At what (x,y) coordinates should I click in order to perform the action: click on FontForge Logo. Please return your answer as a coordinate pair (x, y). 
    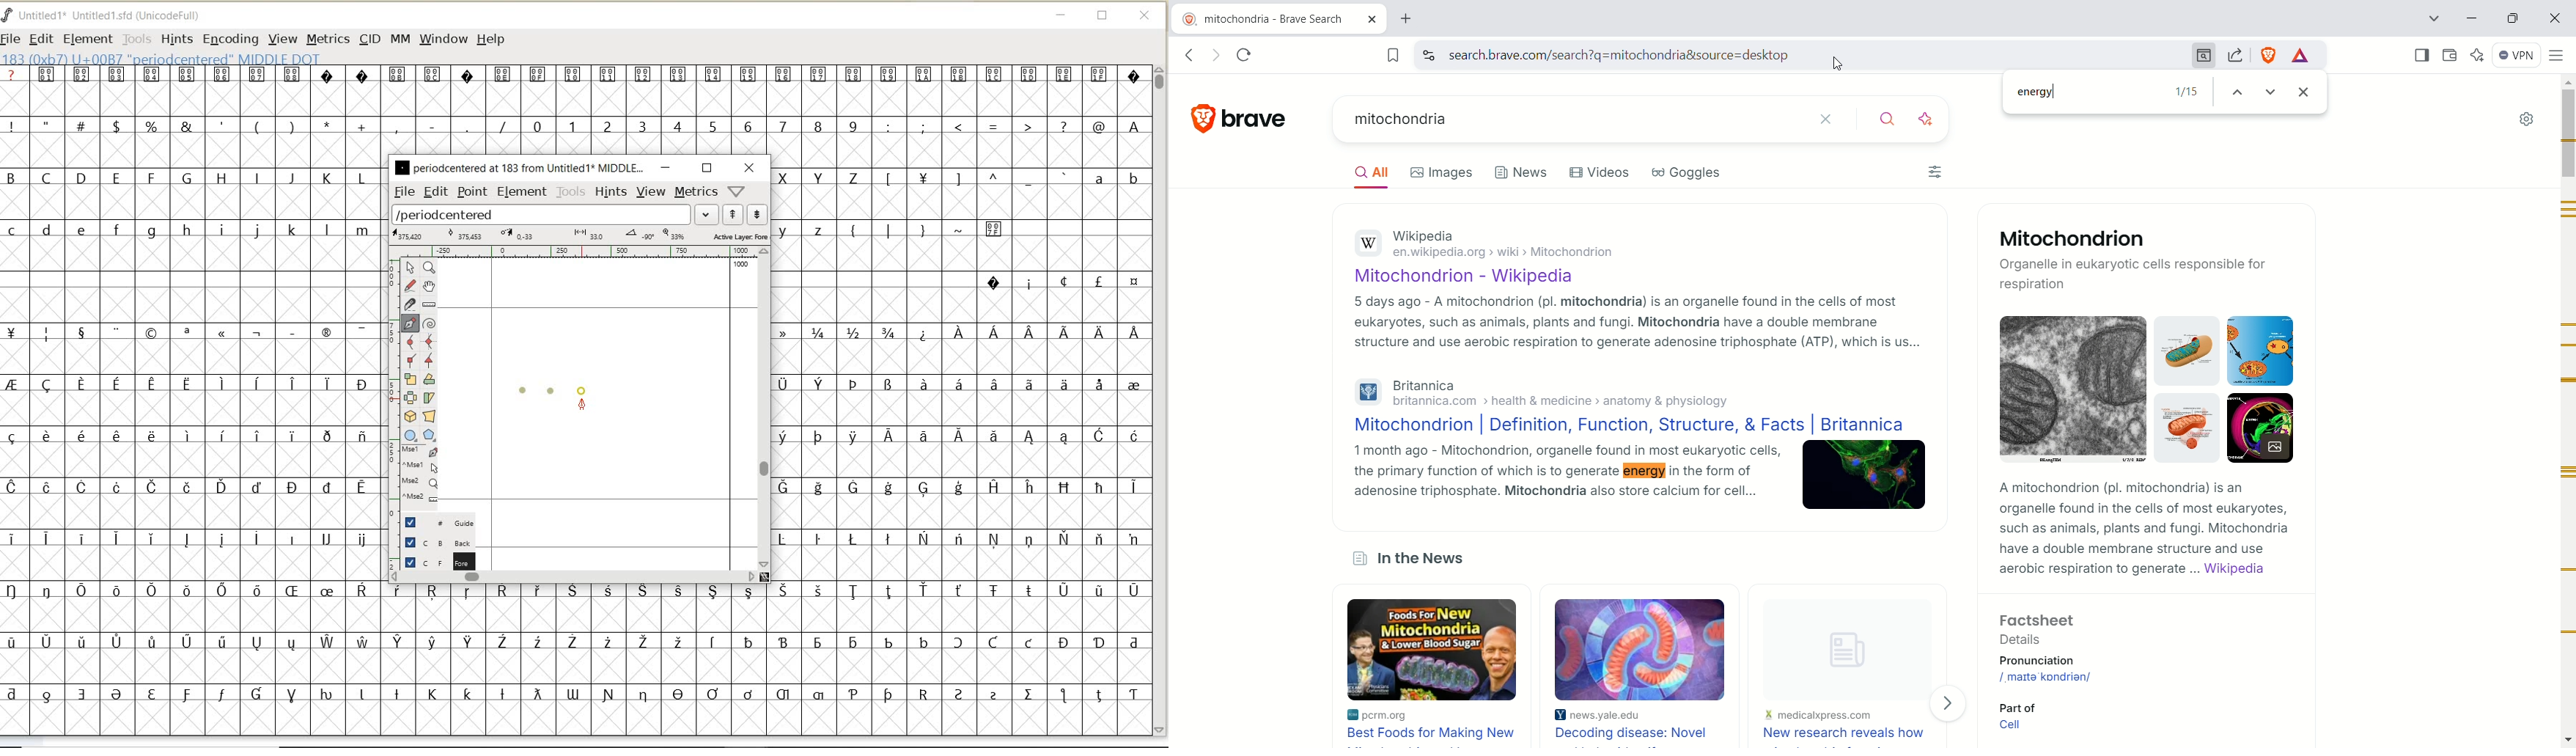
    Looking at the image, I should click on (8, 14).